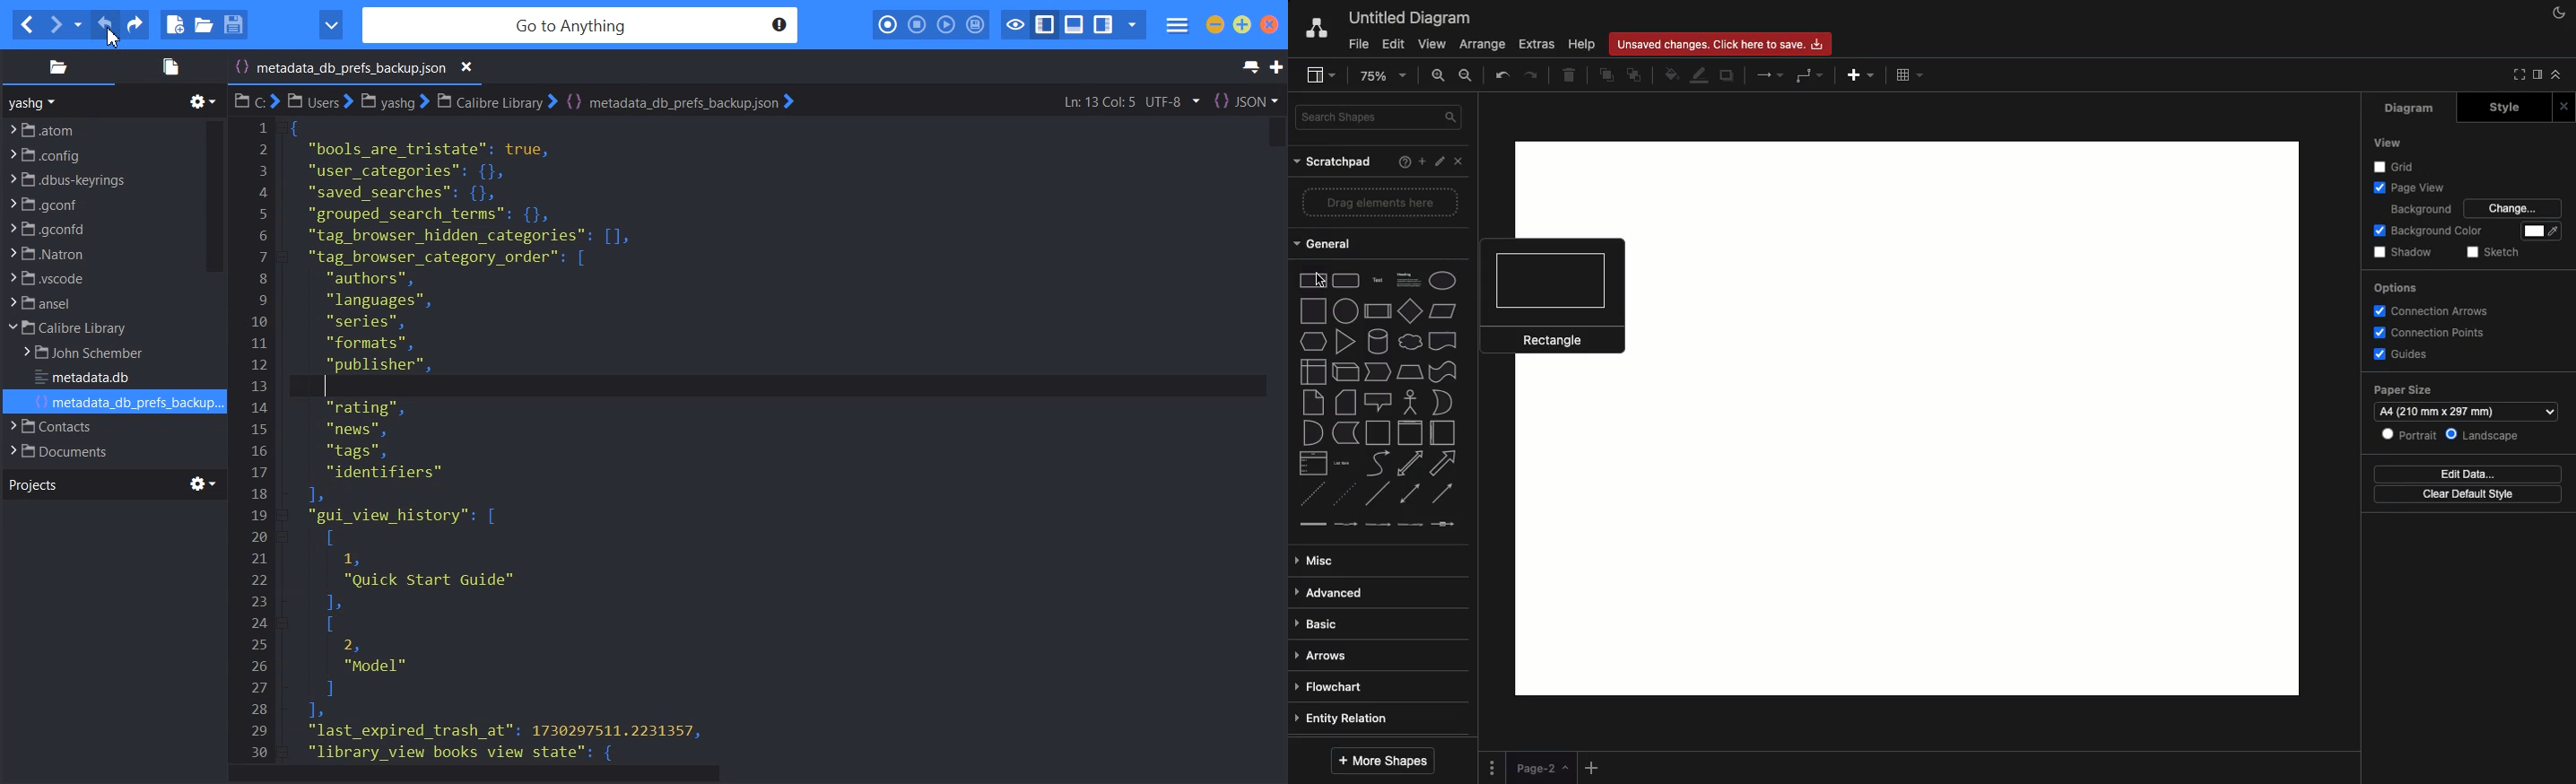  I want to click on Zoom in, so click(1439, 78).